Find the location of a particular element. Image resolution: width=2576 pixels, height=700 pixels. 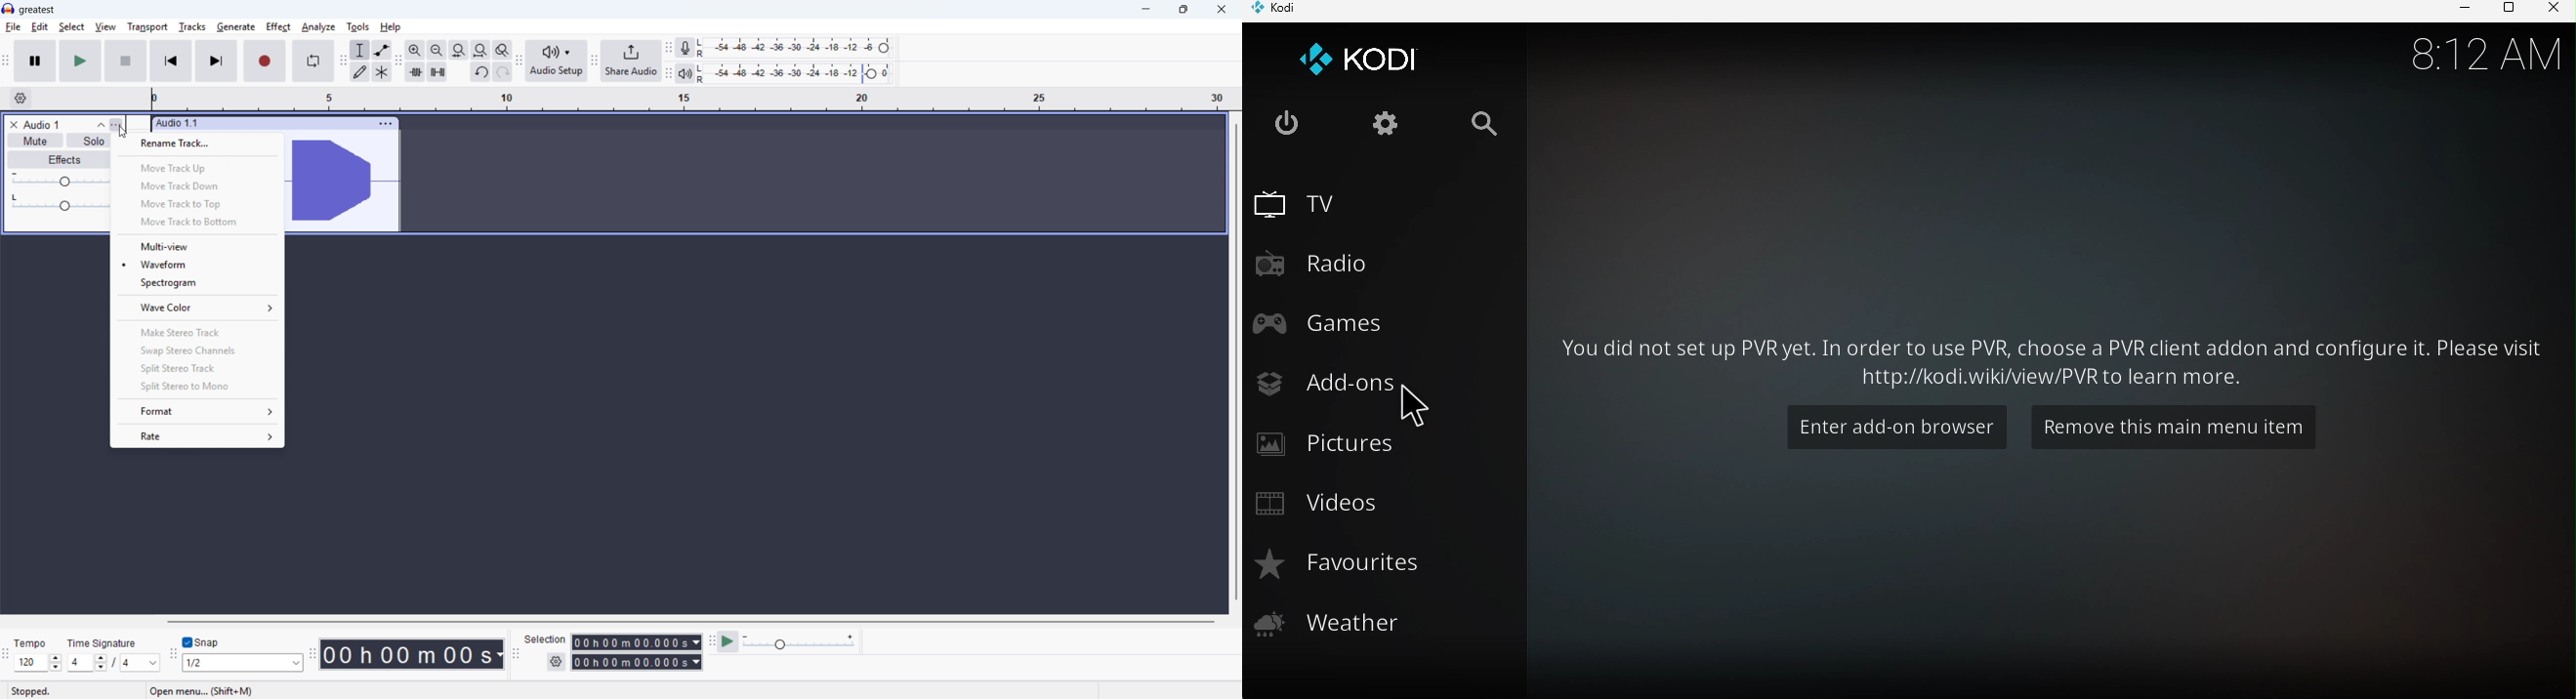

Snapping toolbar  is located at coordinates (173, 658).